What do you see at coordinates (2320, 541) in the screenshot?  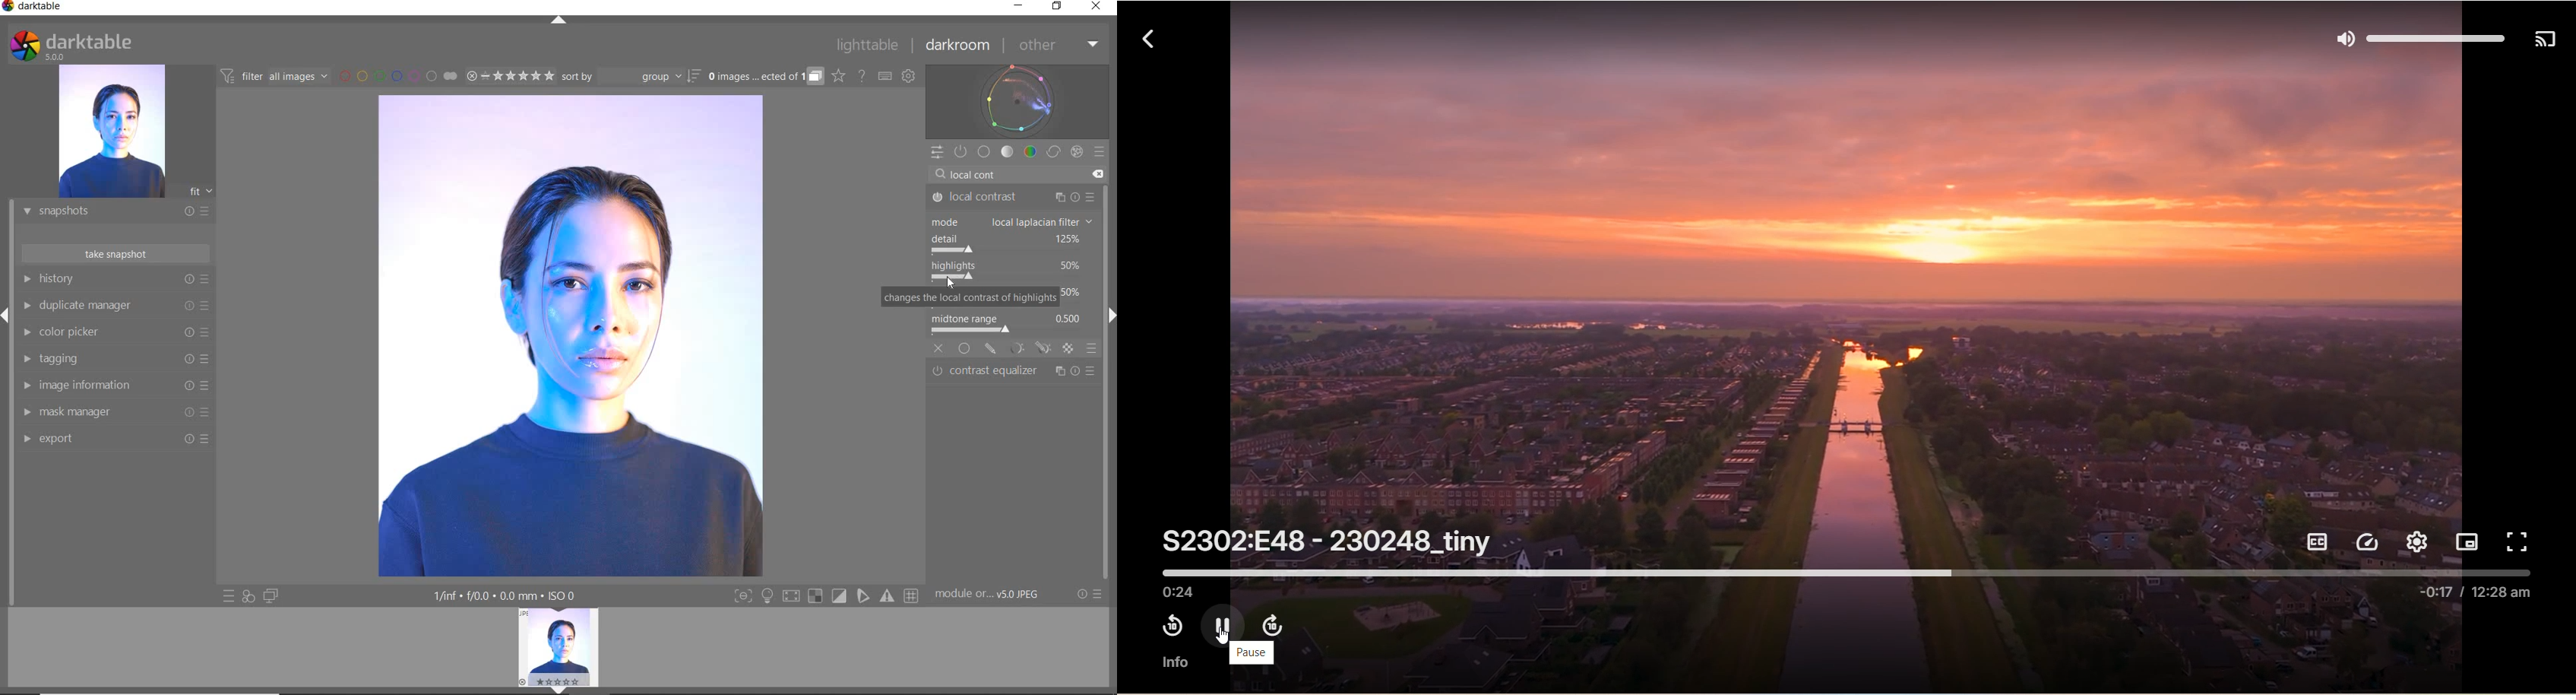 I see `subtitles` at bounding box center [2320, 541].